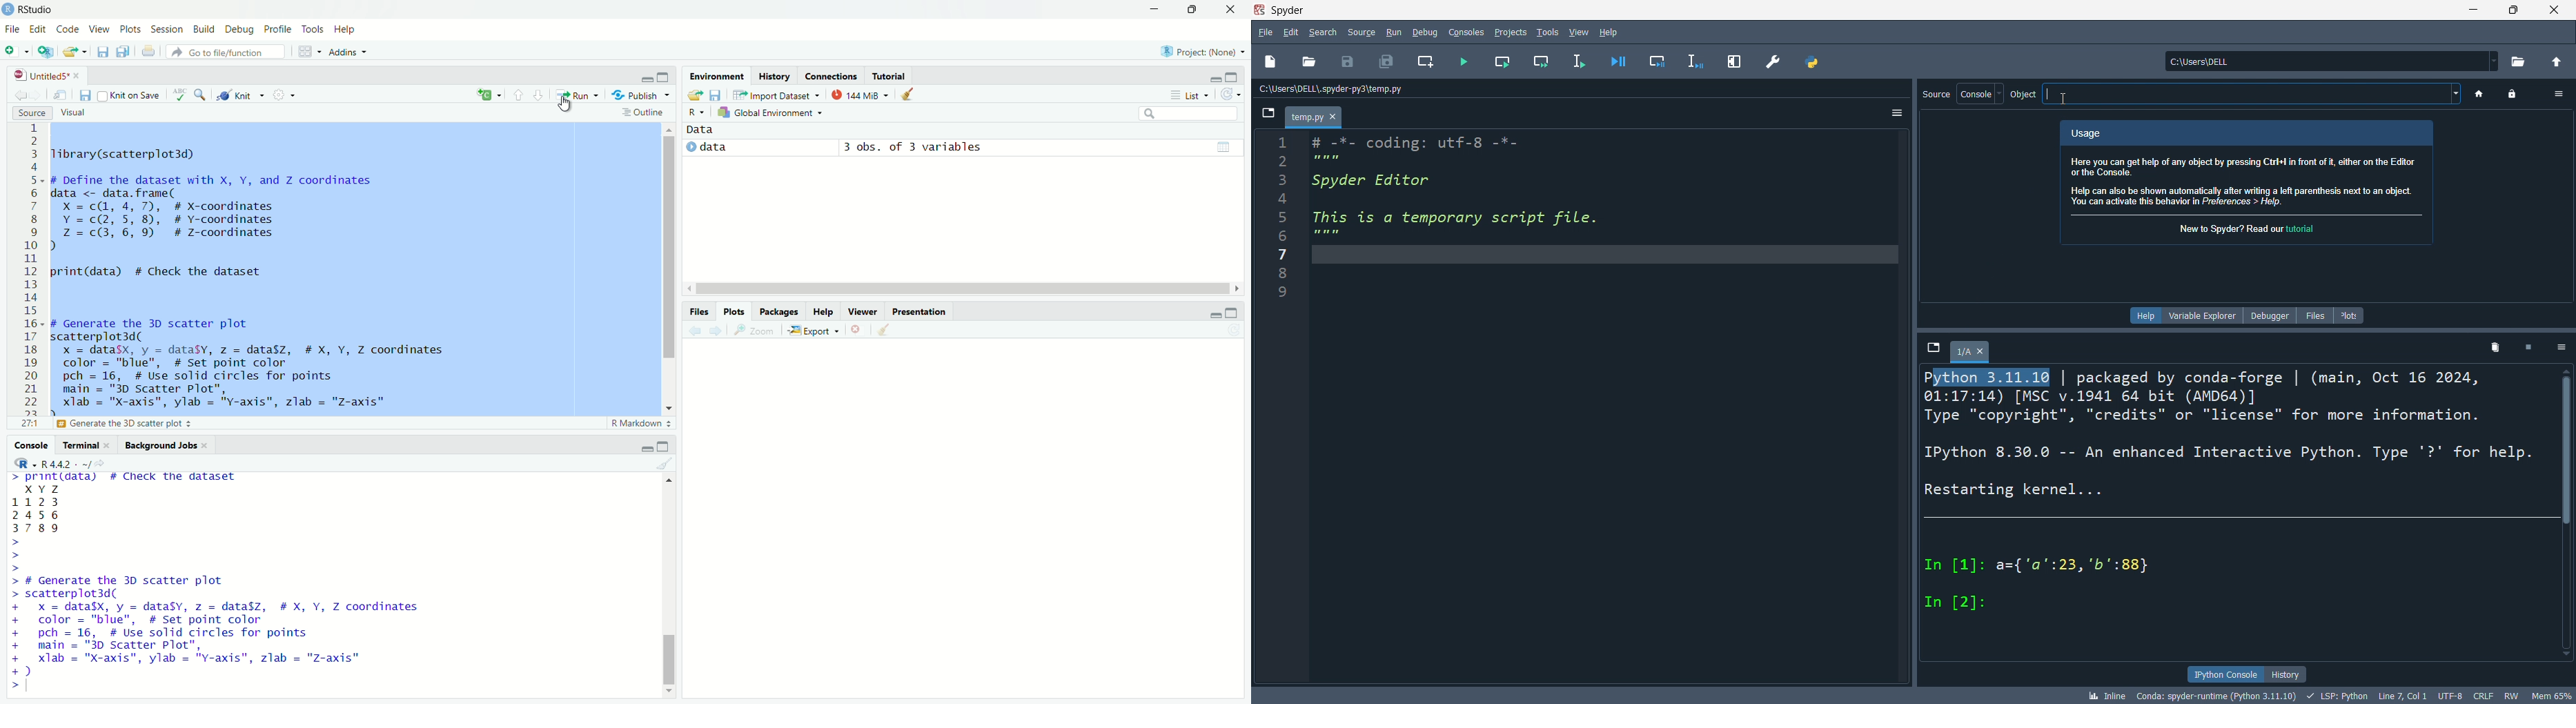 This screenshot has width=2576, height=728. Describe the element at coordinates (1208, 77) in the screenshot. I see `minimize` at that location.